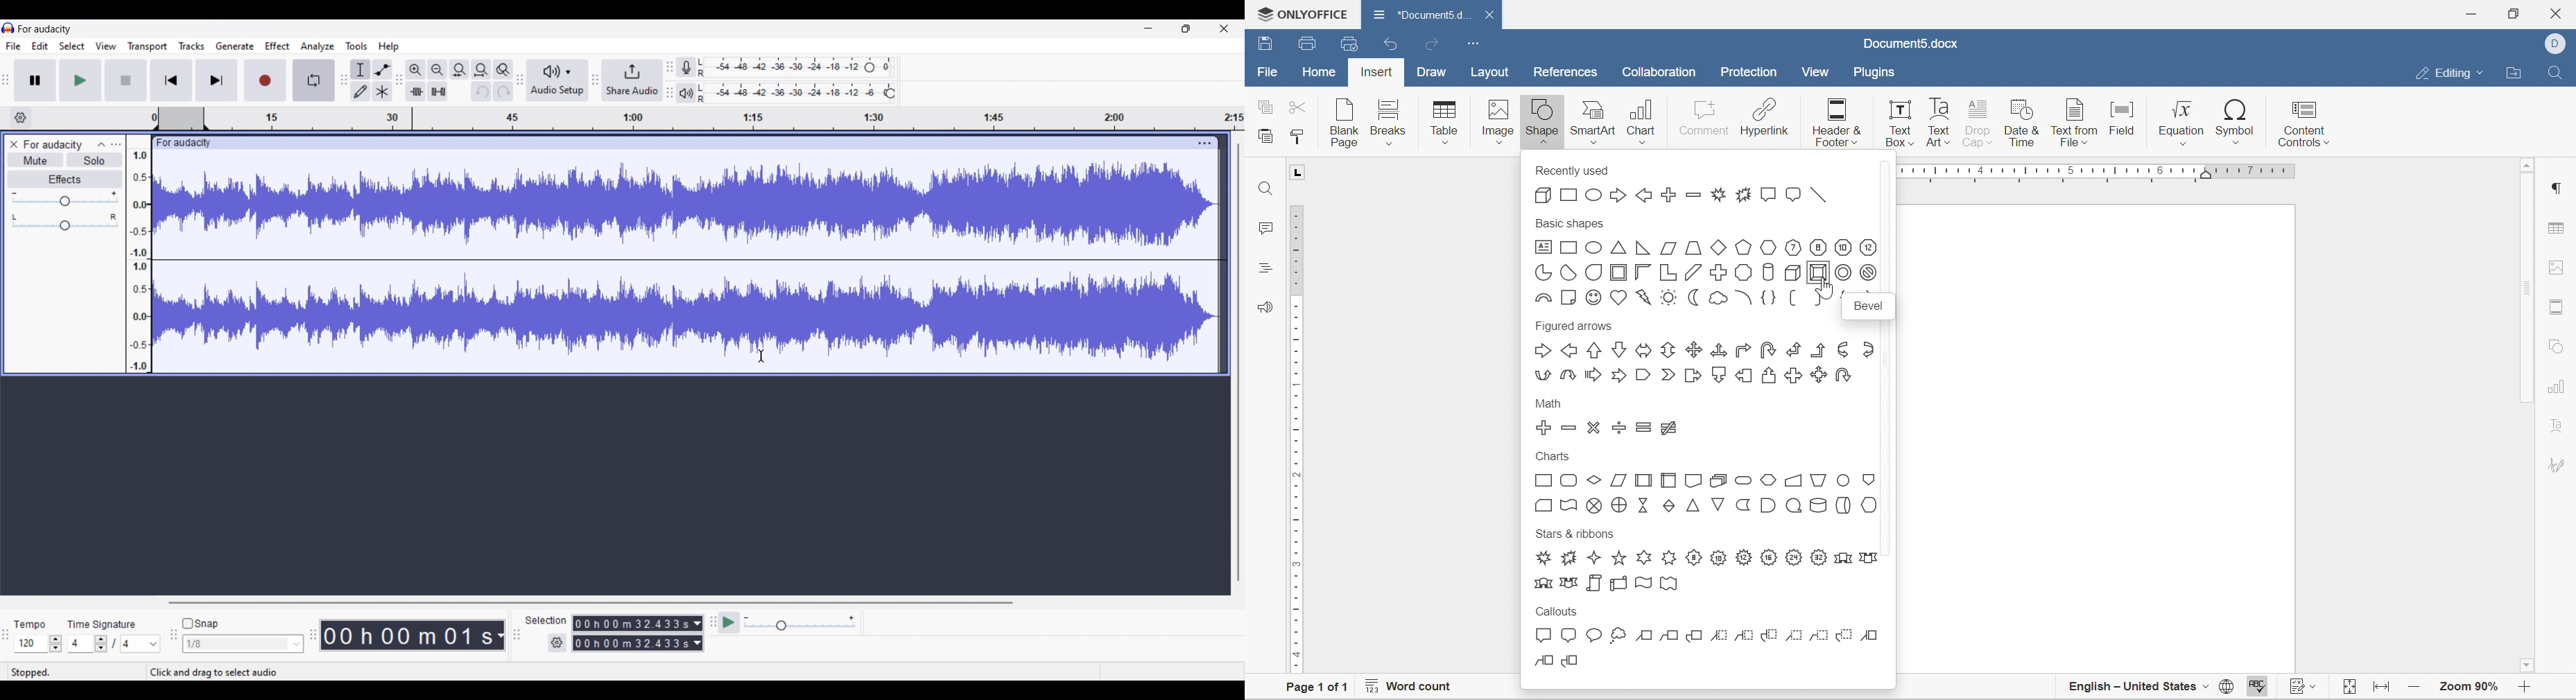 This screenshot has height=700, width=2576. What do you see at coordinates (383, 91) in the screenshot?
I see `Multi-tool` at bounding box center [383, 91].